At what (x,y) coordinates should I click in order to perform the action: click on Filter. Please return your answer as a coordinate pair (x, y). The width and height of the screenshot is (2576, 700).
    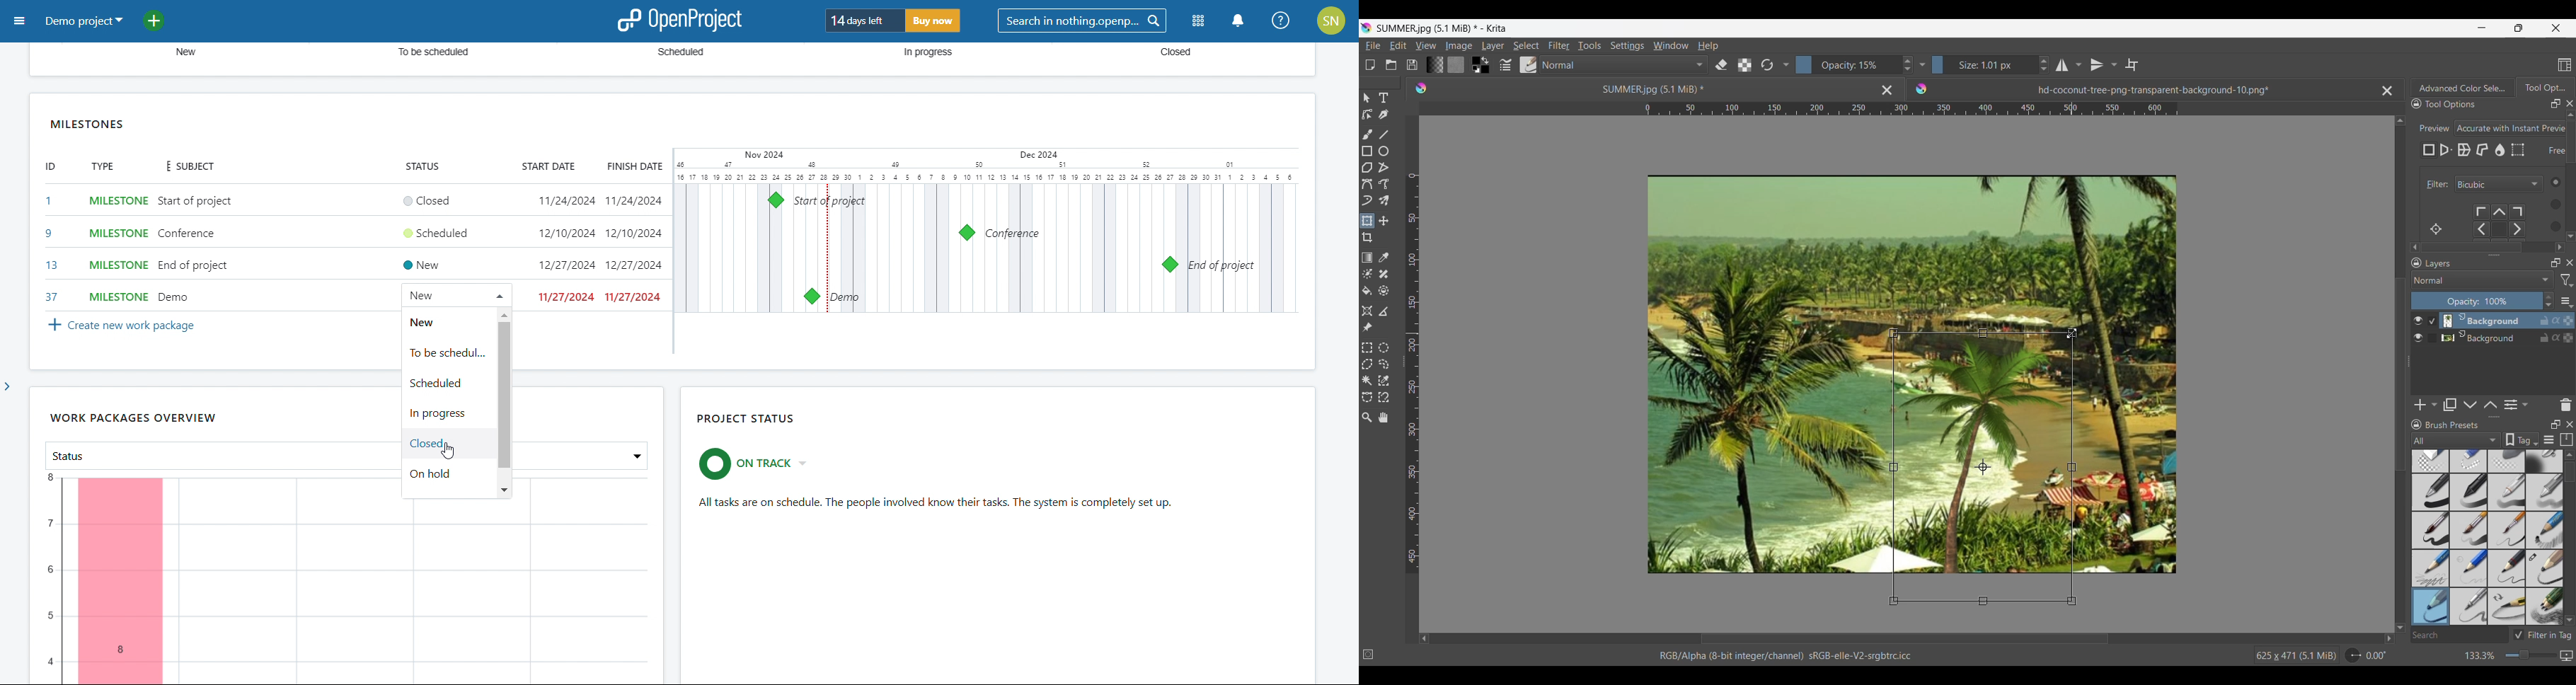
    Looking at the image, I should click on (1559, 46).